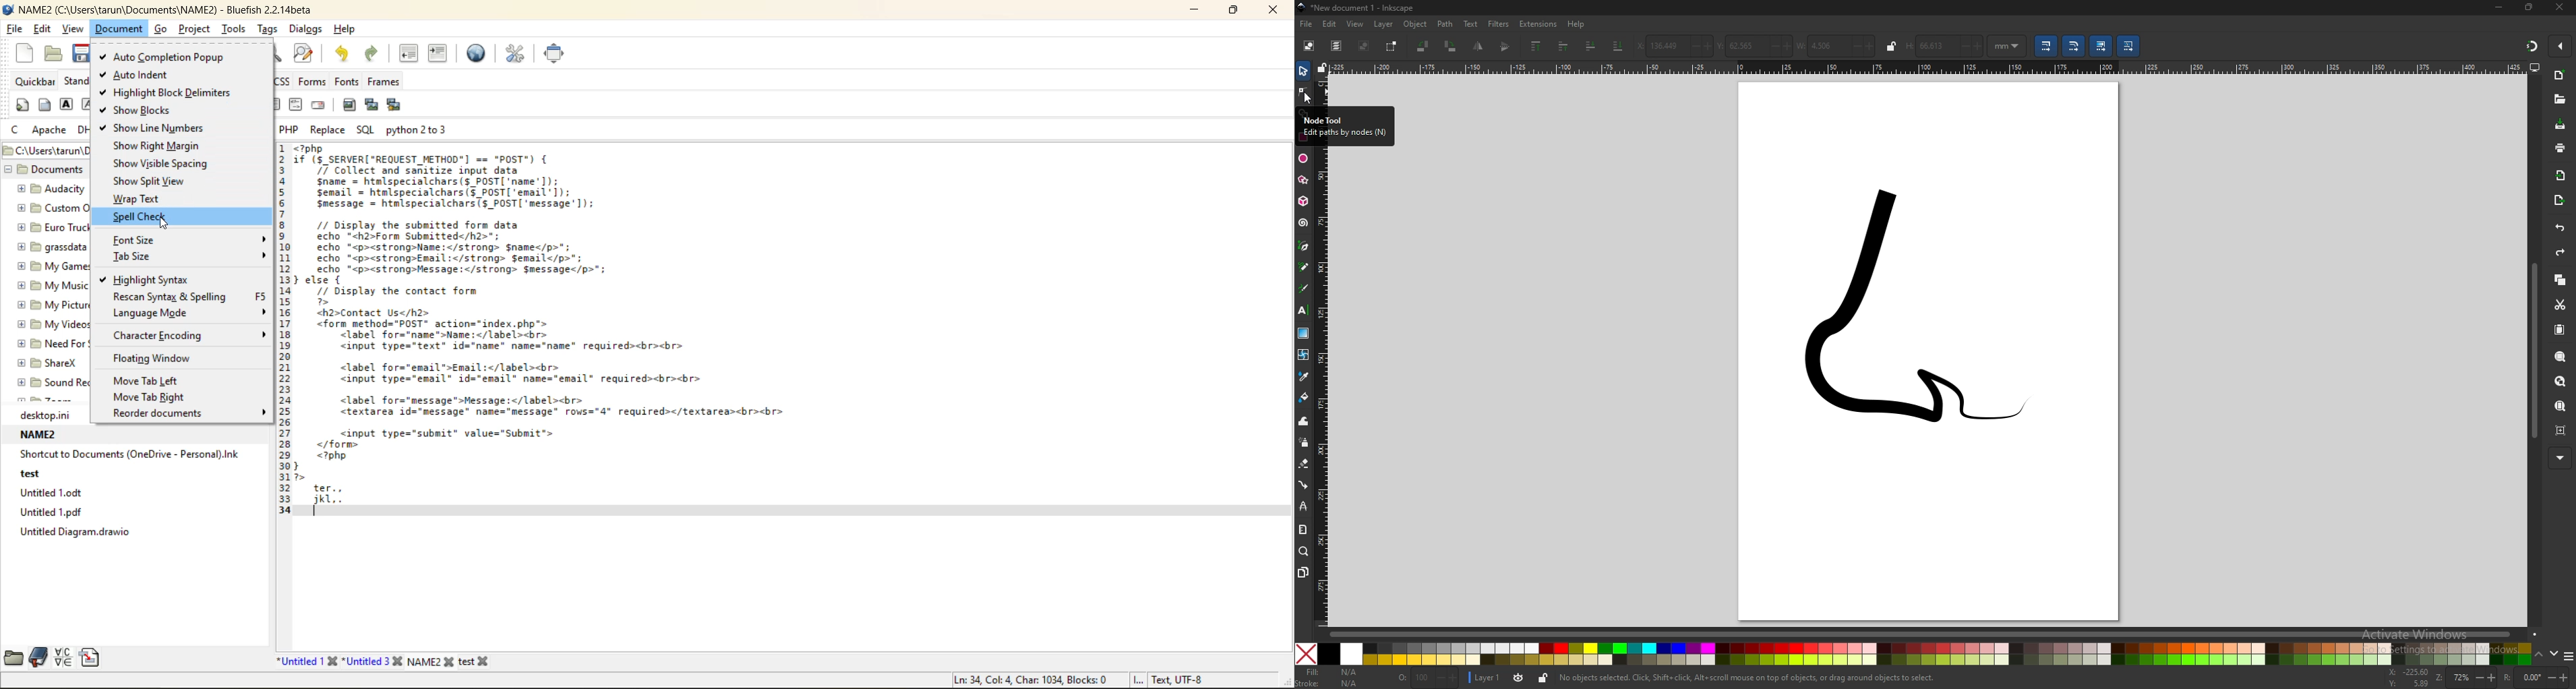  Describe the element at coordinates (1446, 23) in the screenshot. I see `path` at that location.